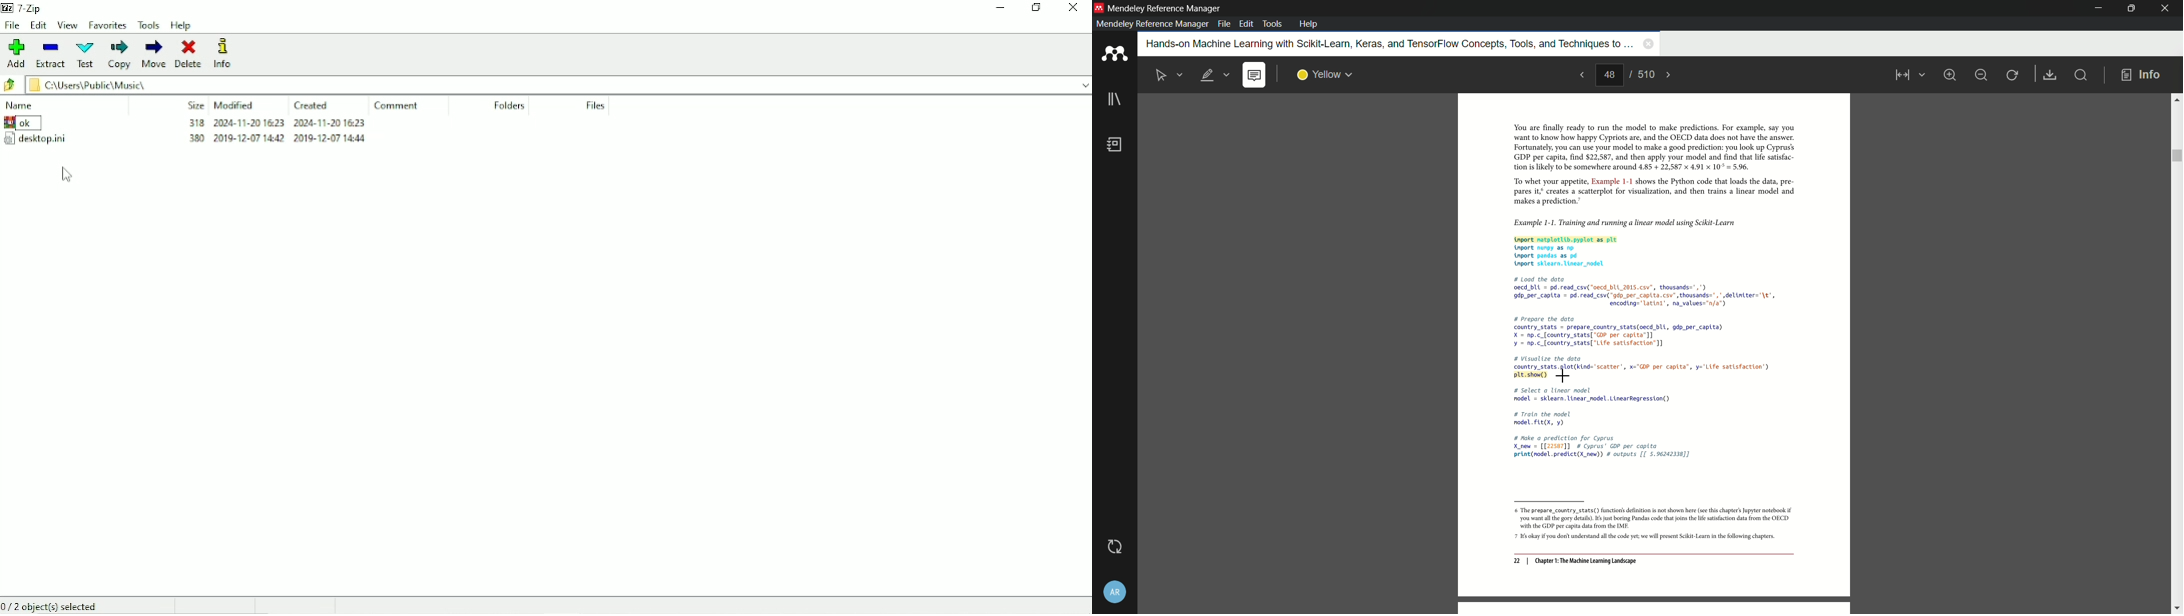 The image size is (2184, 616). What do you see at coordinates (1272, 24) in the screenshot?
I see `tools menu` at bounding box center [1272, 24].